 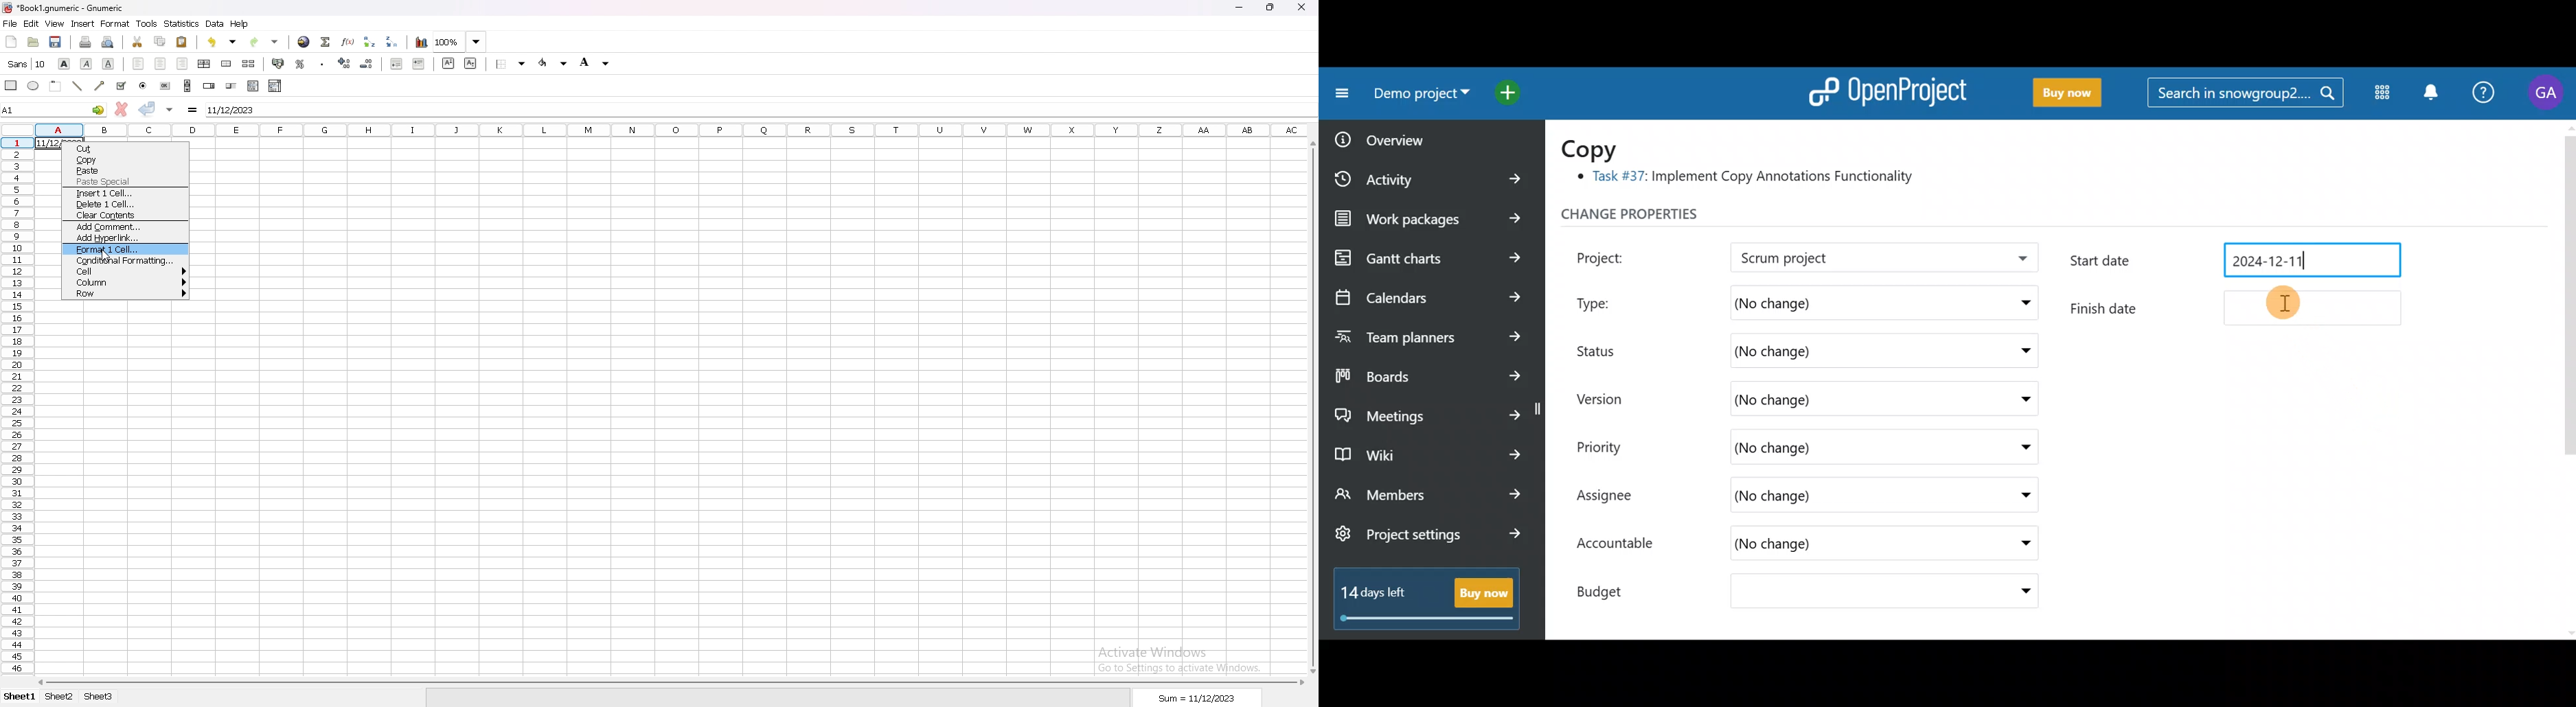 What do you see at coordinates (126, 216) in the screenshot?
I see `clear contents` at bounding box center [126, 216].